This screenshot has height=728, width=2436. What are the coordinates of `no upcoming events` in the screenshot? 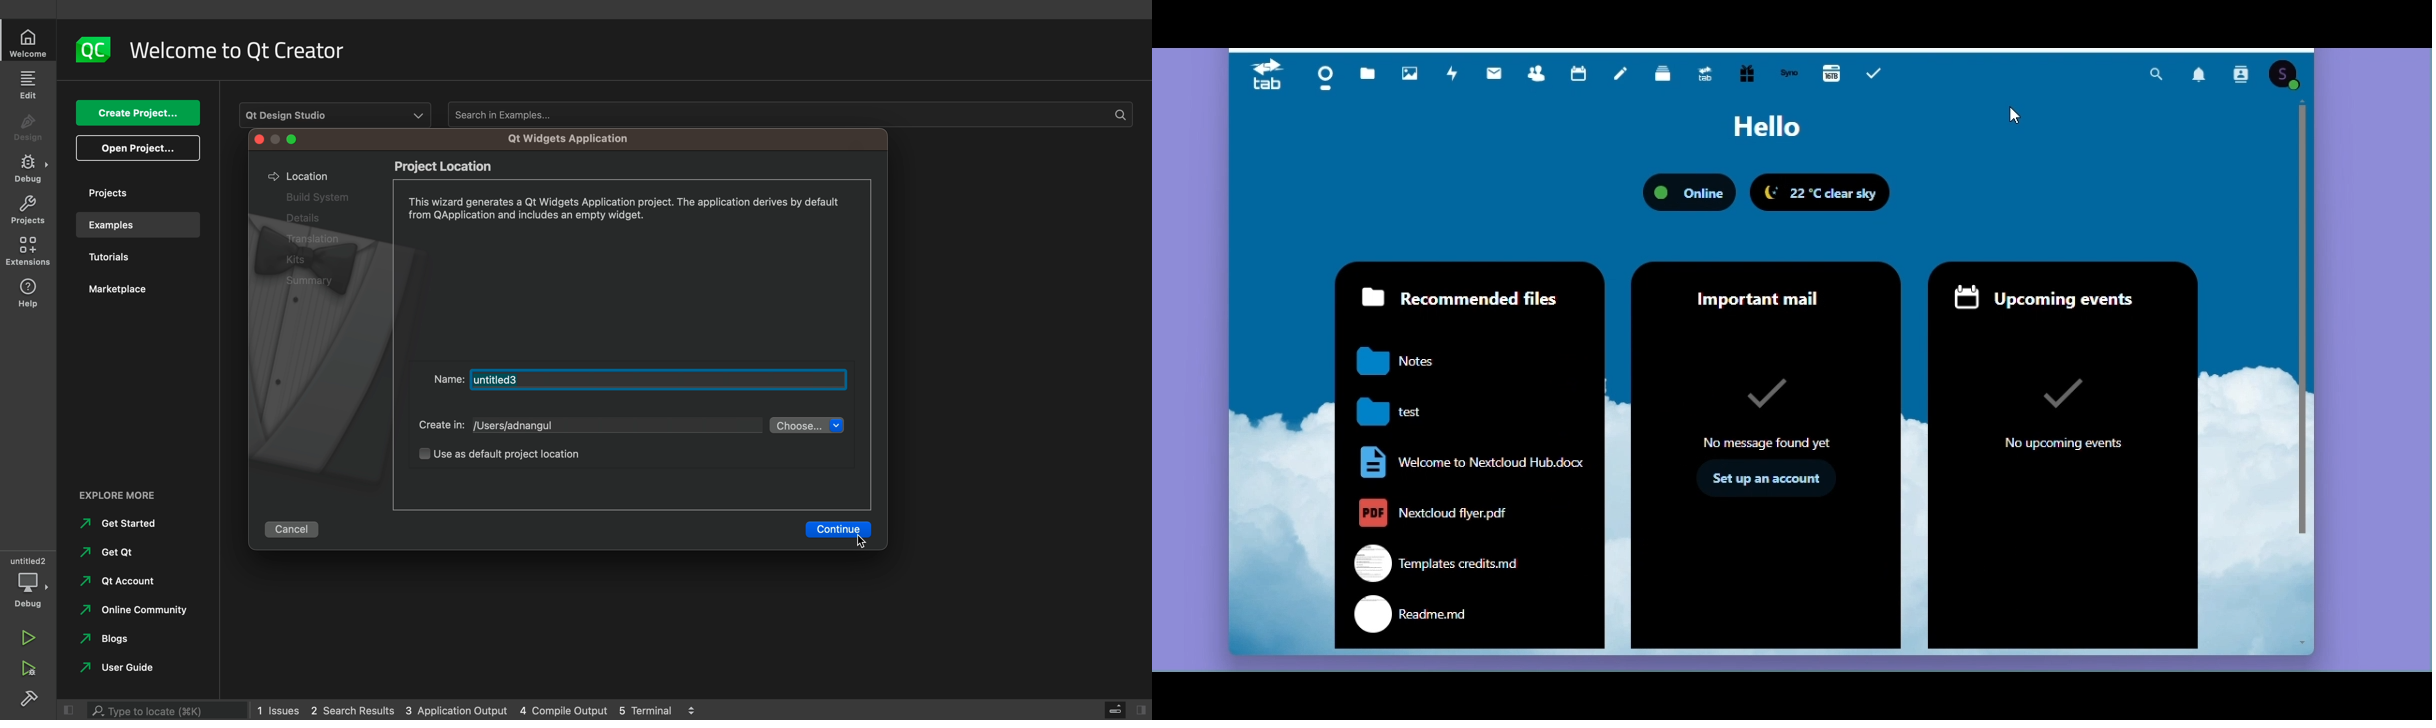 It's located at (2062, 411).